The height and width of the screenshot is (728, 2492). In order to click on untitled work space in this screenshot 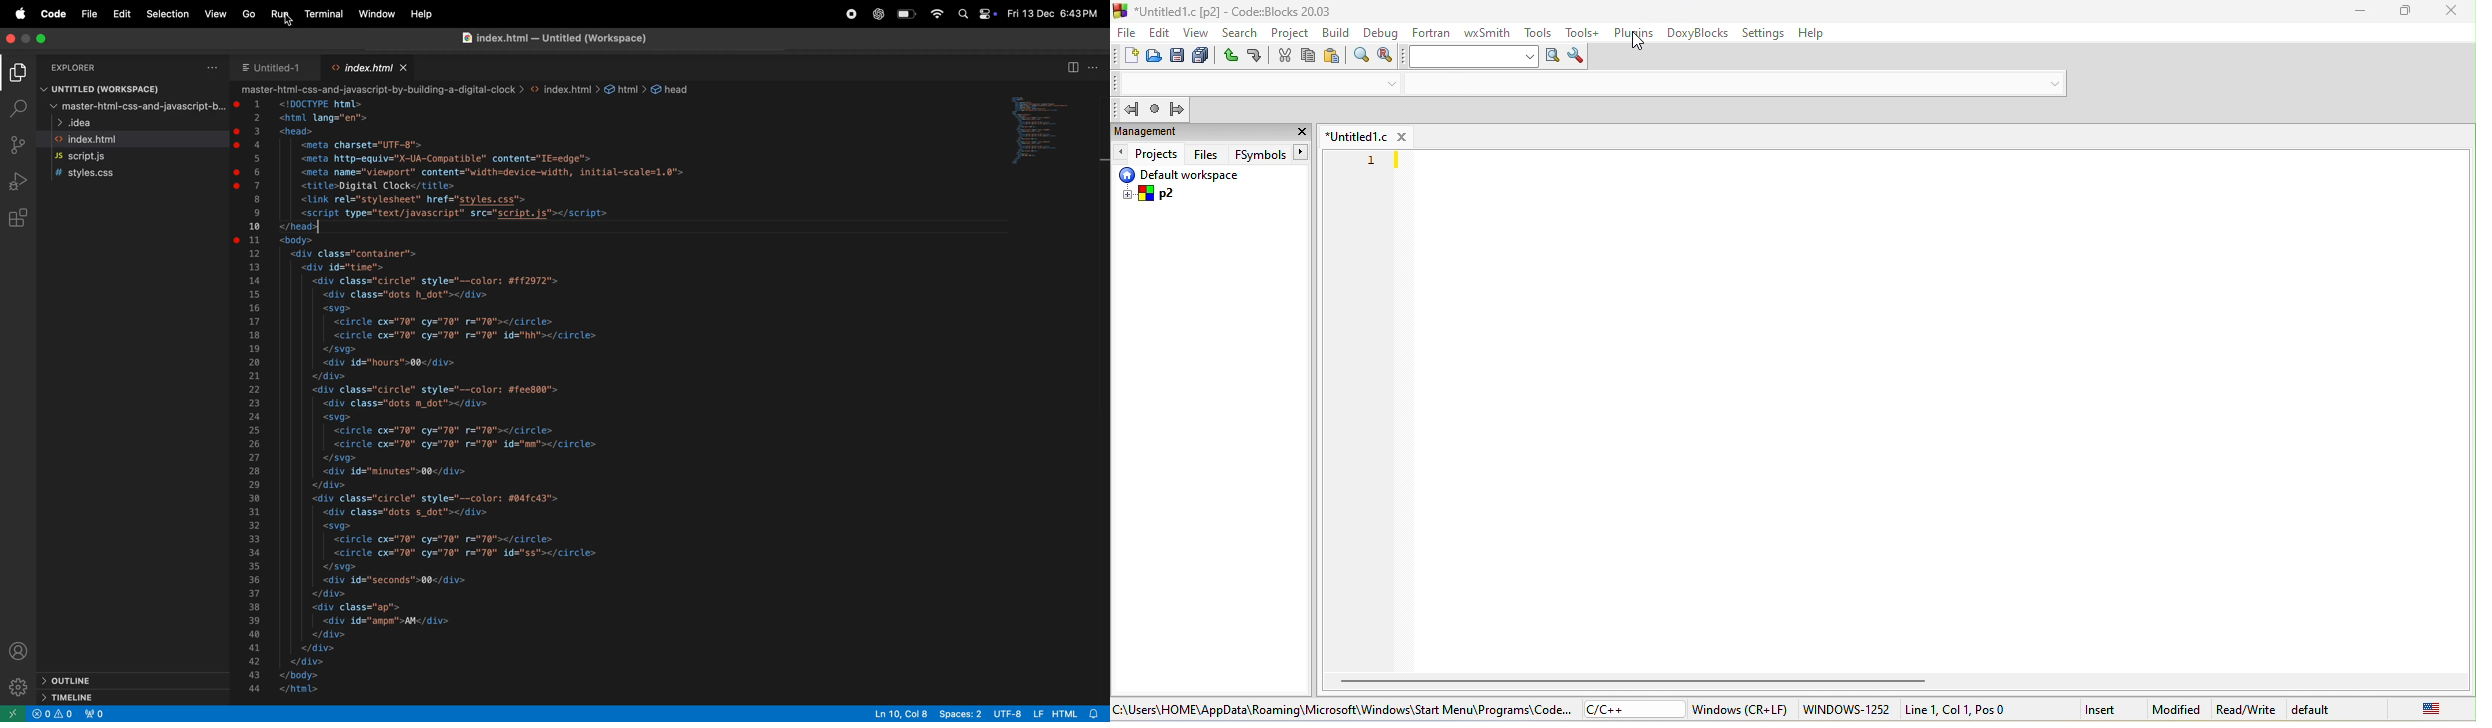, I will do `click(101, 89)`.